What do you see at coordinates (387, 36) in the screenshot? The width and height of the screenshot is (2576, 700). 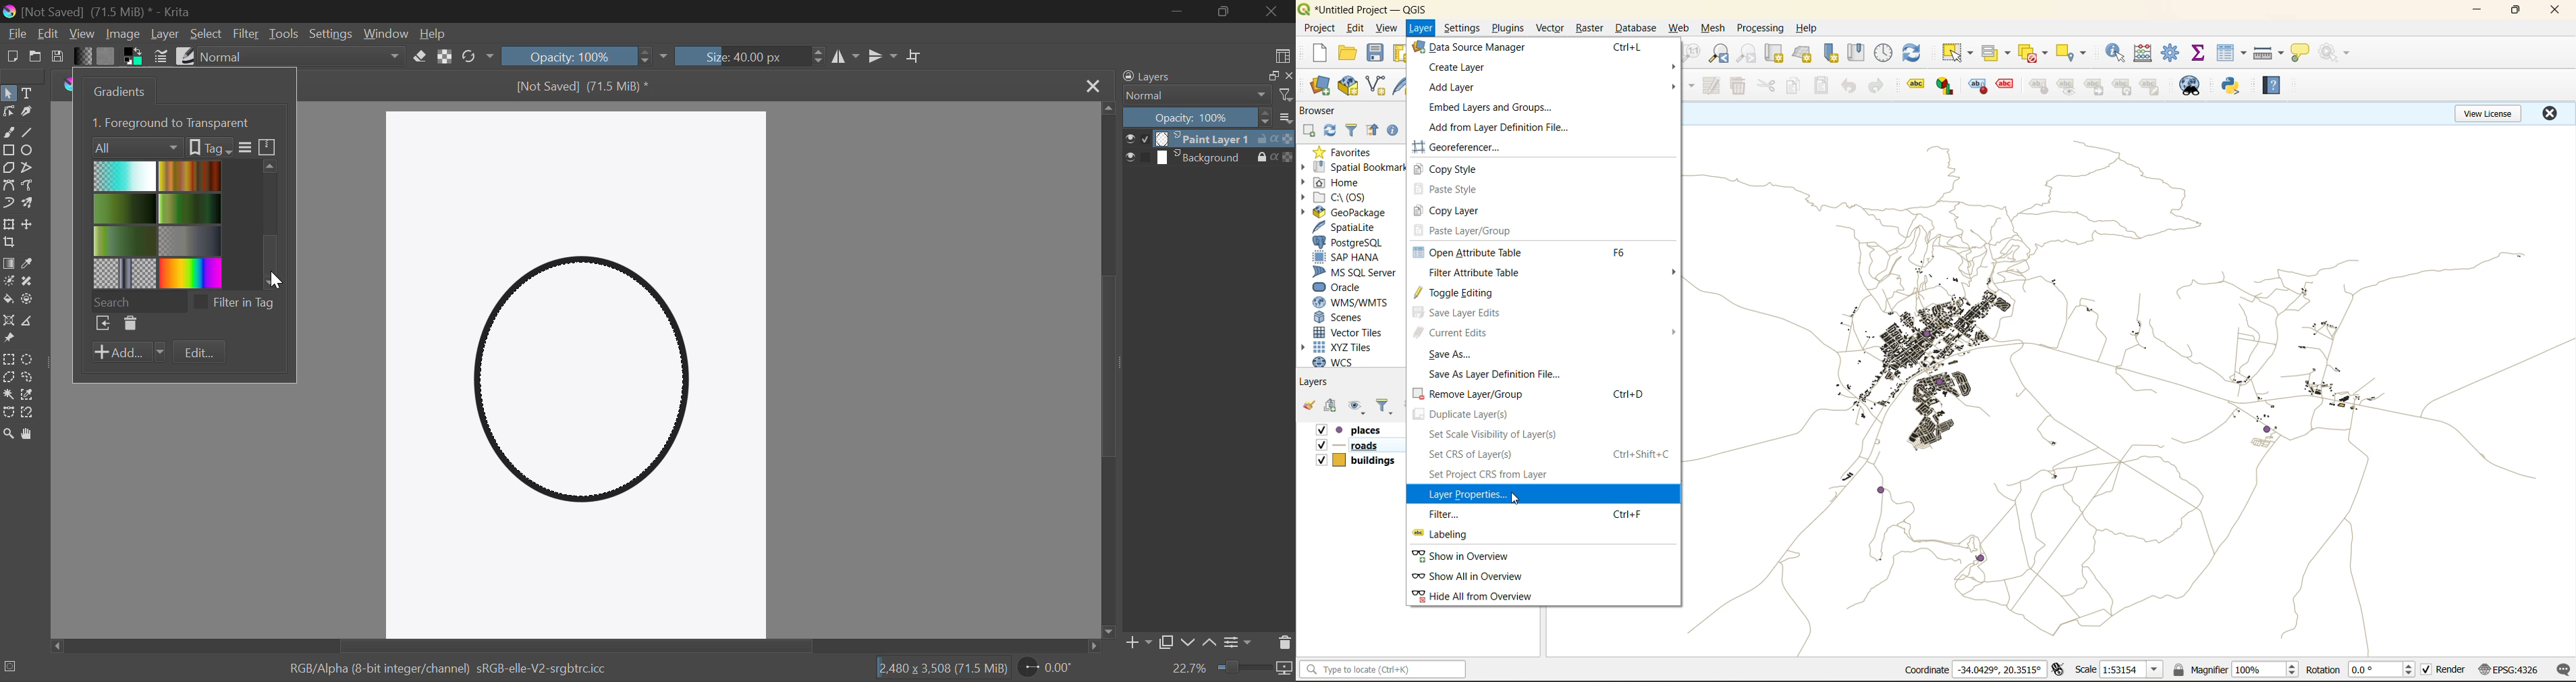 I see `Window` at bounding box center [387, 36].